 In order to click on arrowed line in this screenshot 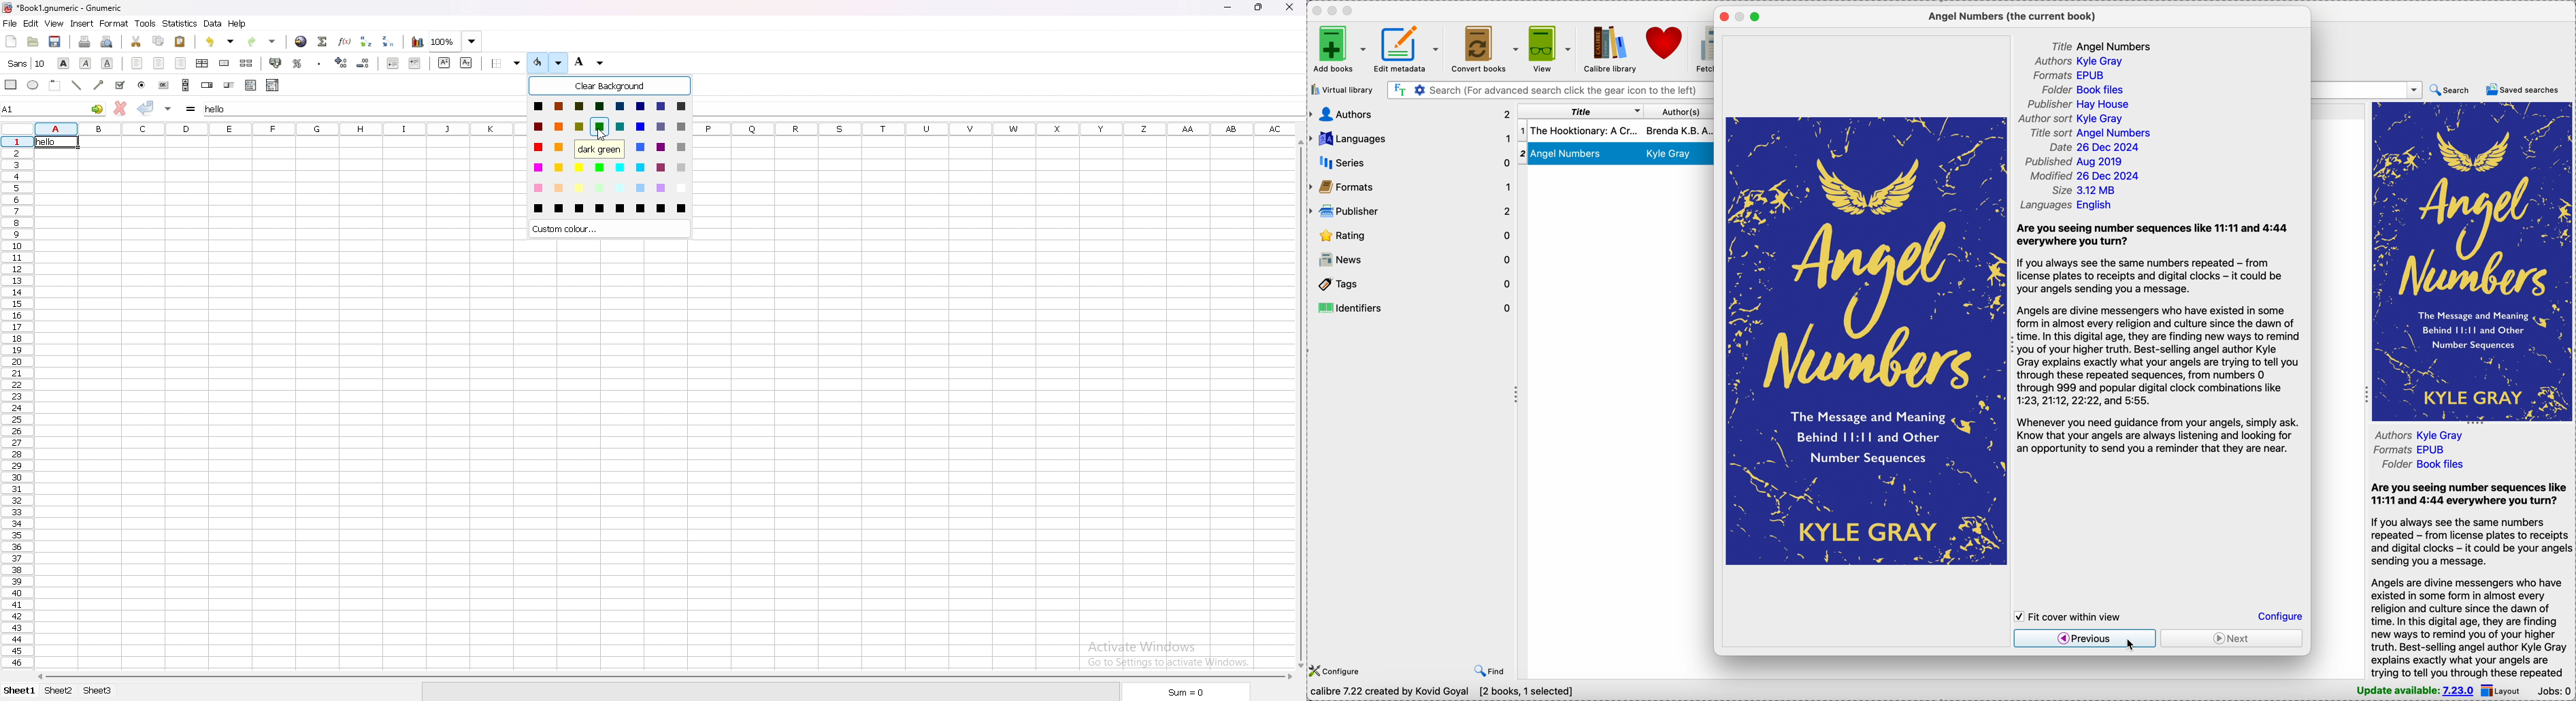, I will do `click(99, 84)`.